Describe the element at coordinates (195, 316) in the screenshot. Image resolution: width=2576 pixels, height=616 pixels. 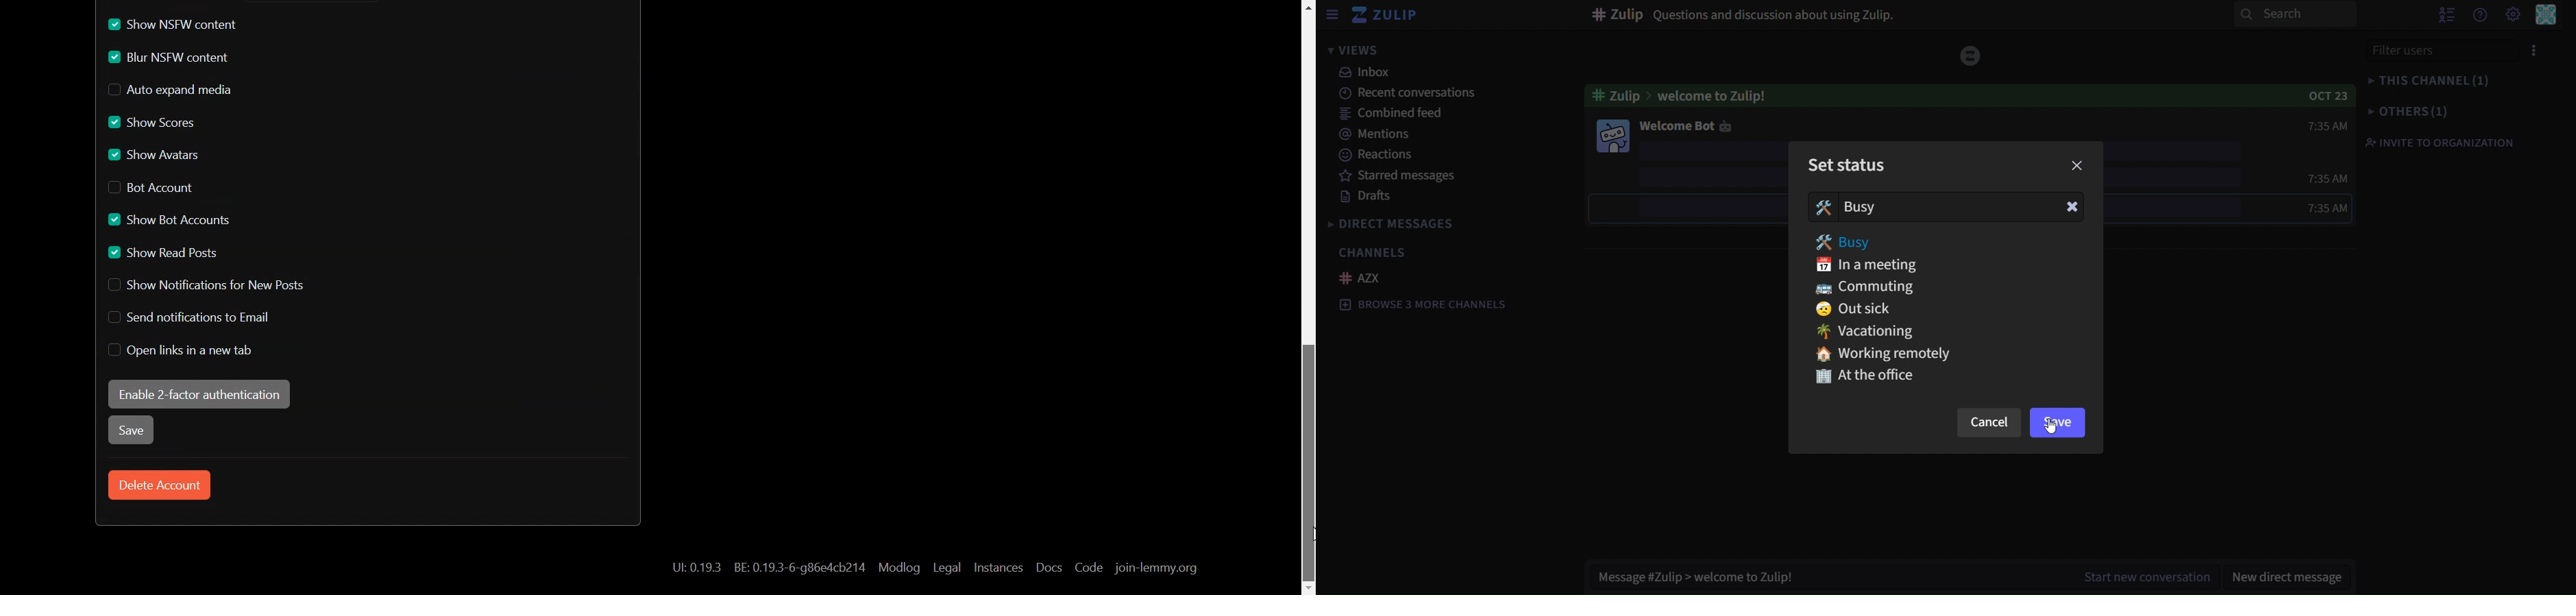
I see `Disable Send notification to Email` at that location.